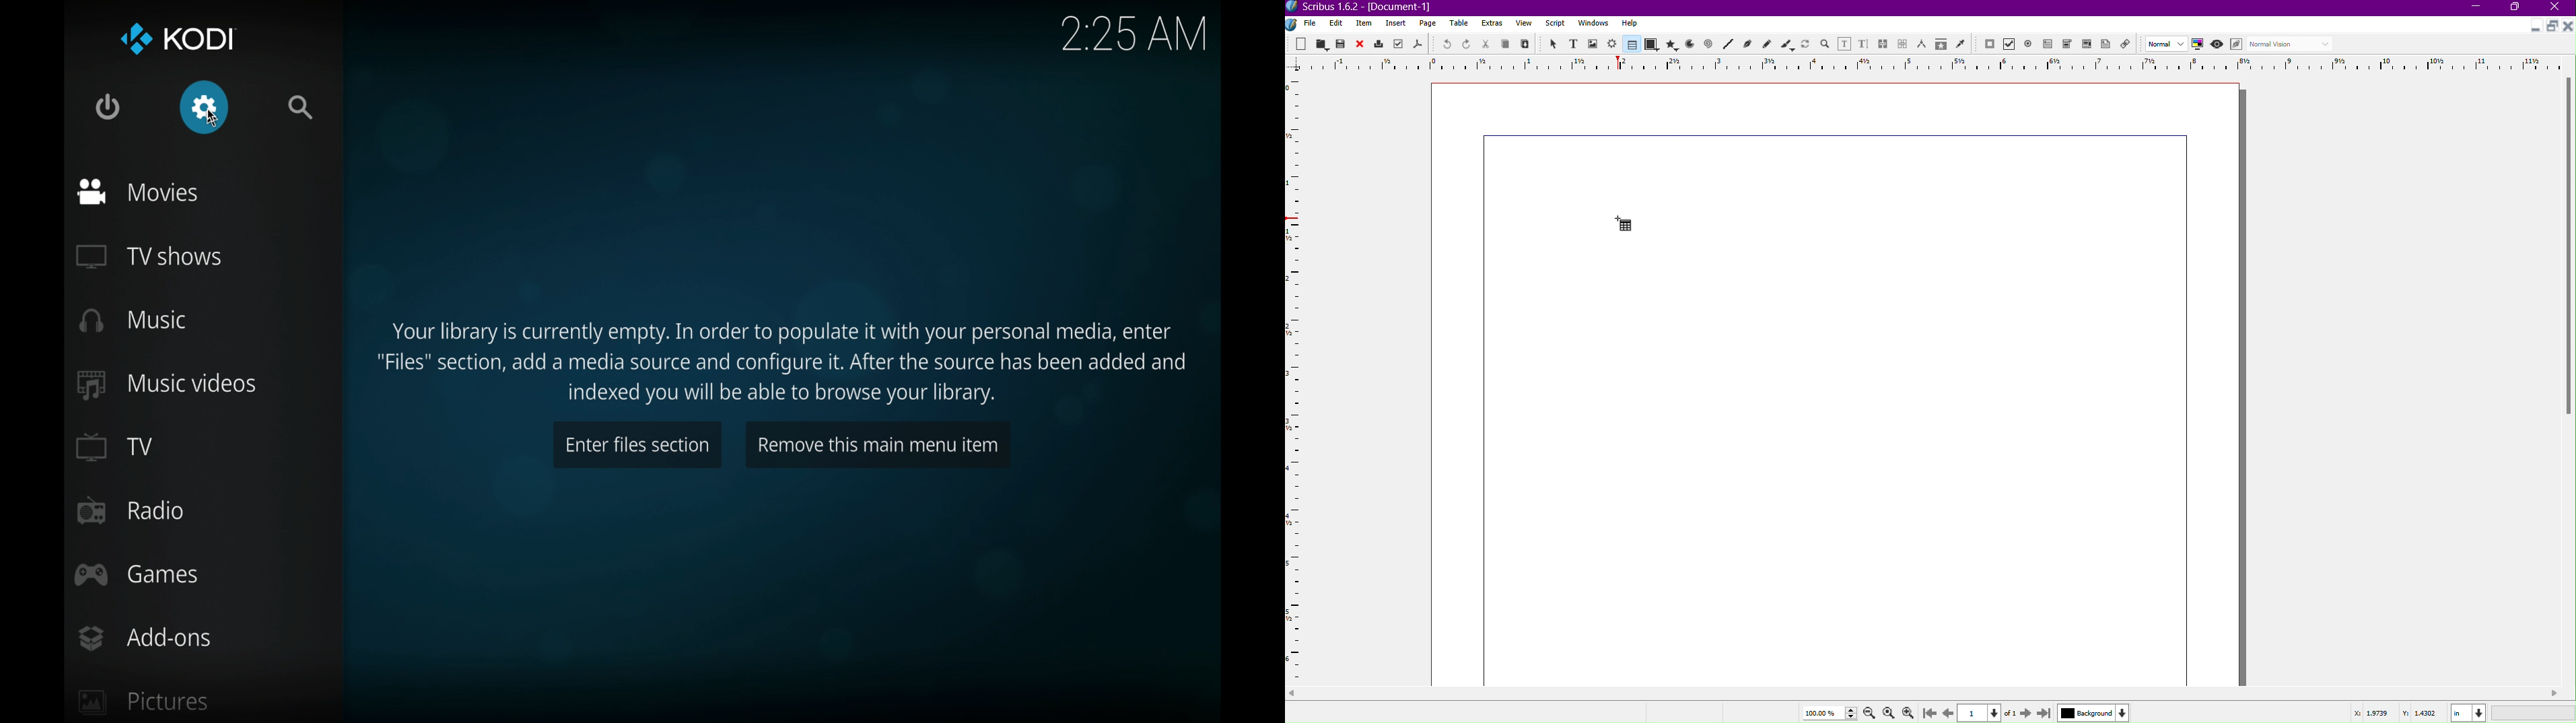 The height and width of the screenshot is (728, 2576). What do you see at coordinates (1396, 44) in the screenshot?
I see `Preflight Verifier` at bounding box center [1396, 44].